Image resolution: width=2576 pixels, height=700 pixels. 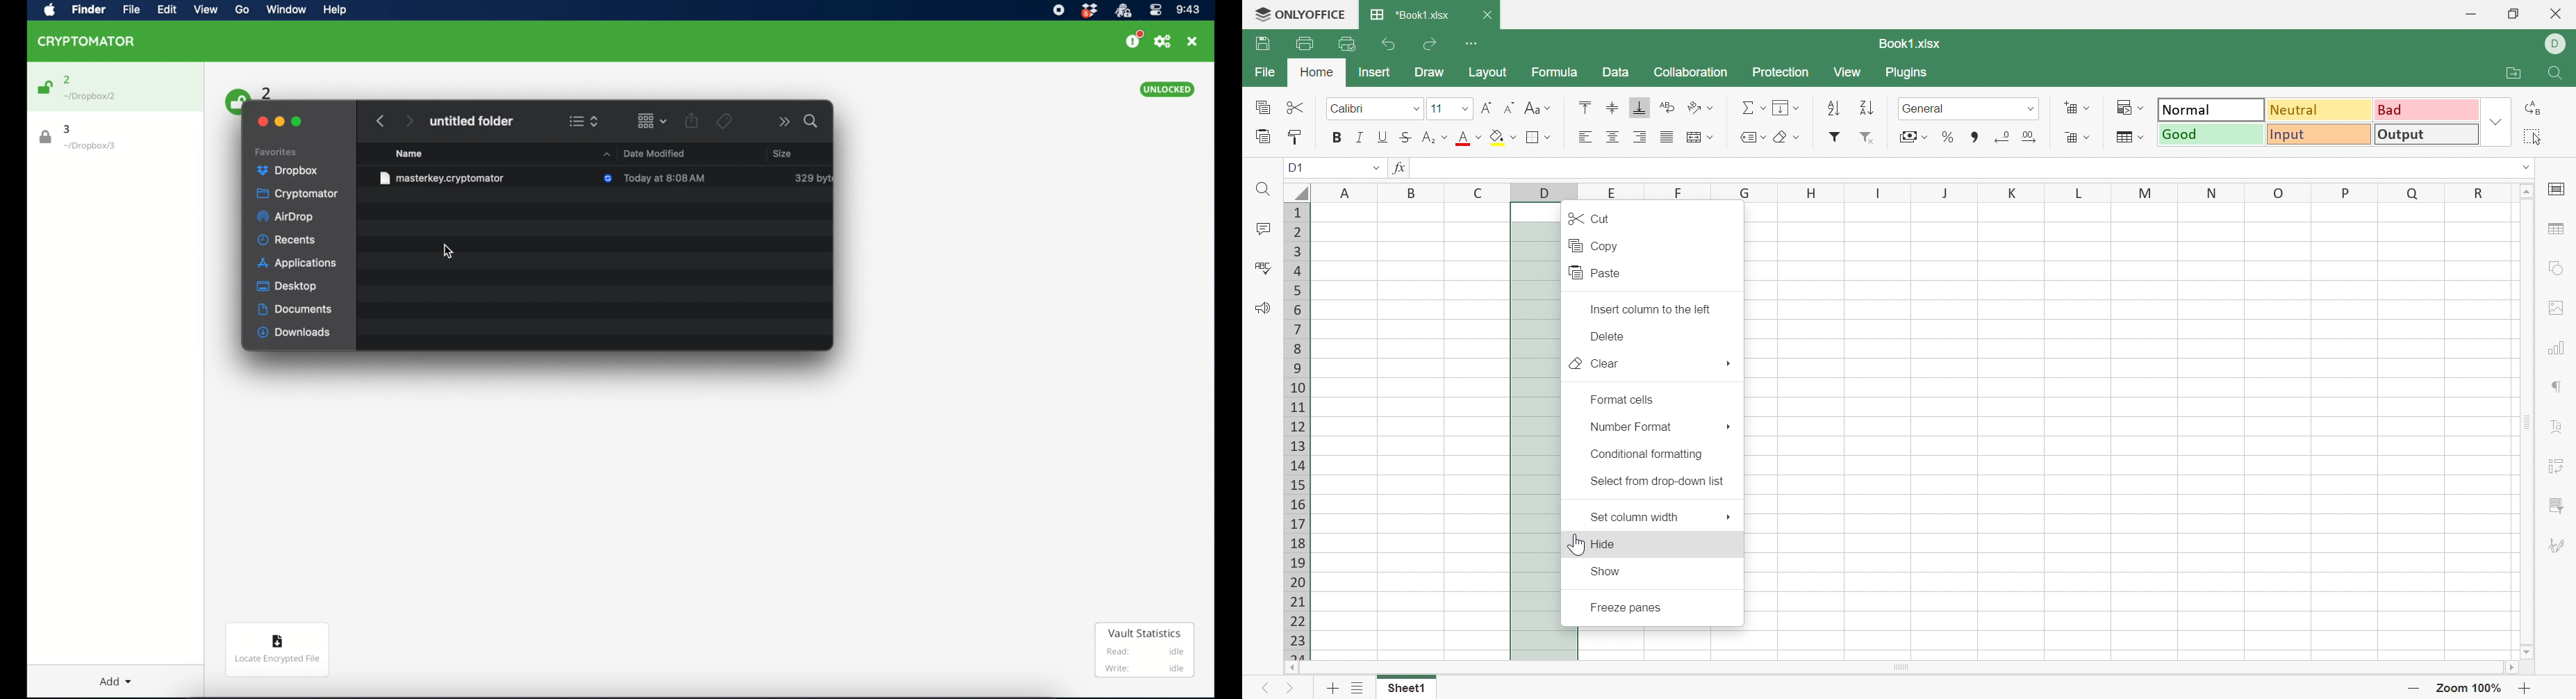 I want to click on Increase decimals, so click(x=2030, y=138).